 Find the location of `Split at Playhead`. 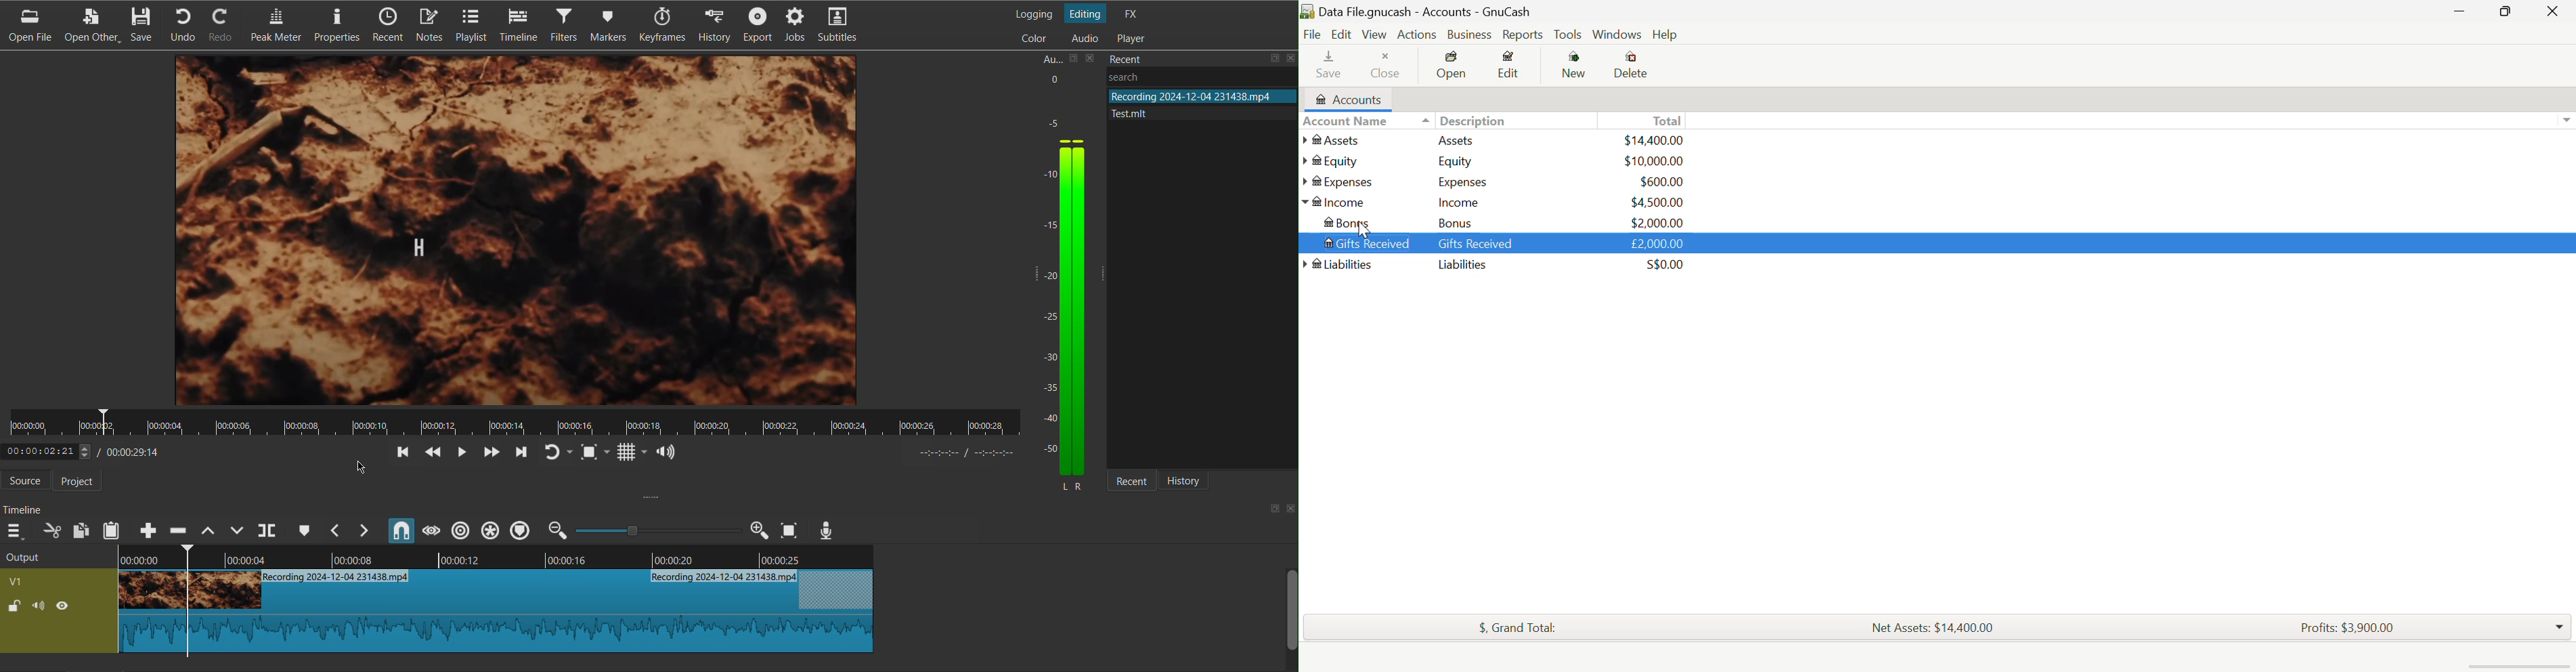

Split at Playhead is located at coordinates (267, 530).